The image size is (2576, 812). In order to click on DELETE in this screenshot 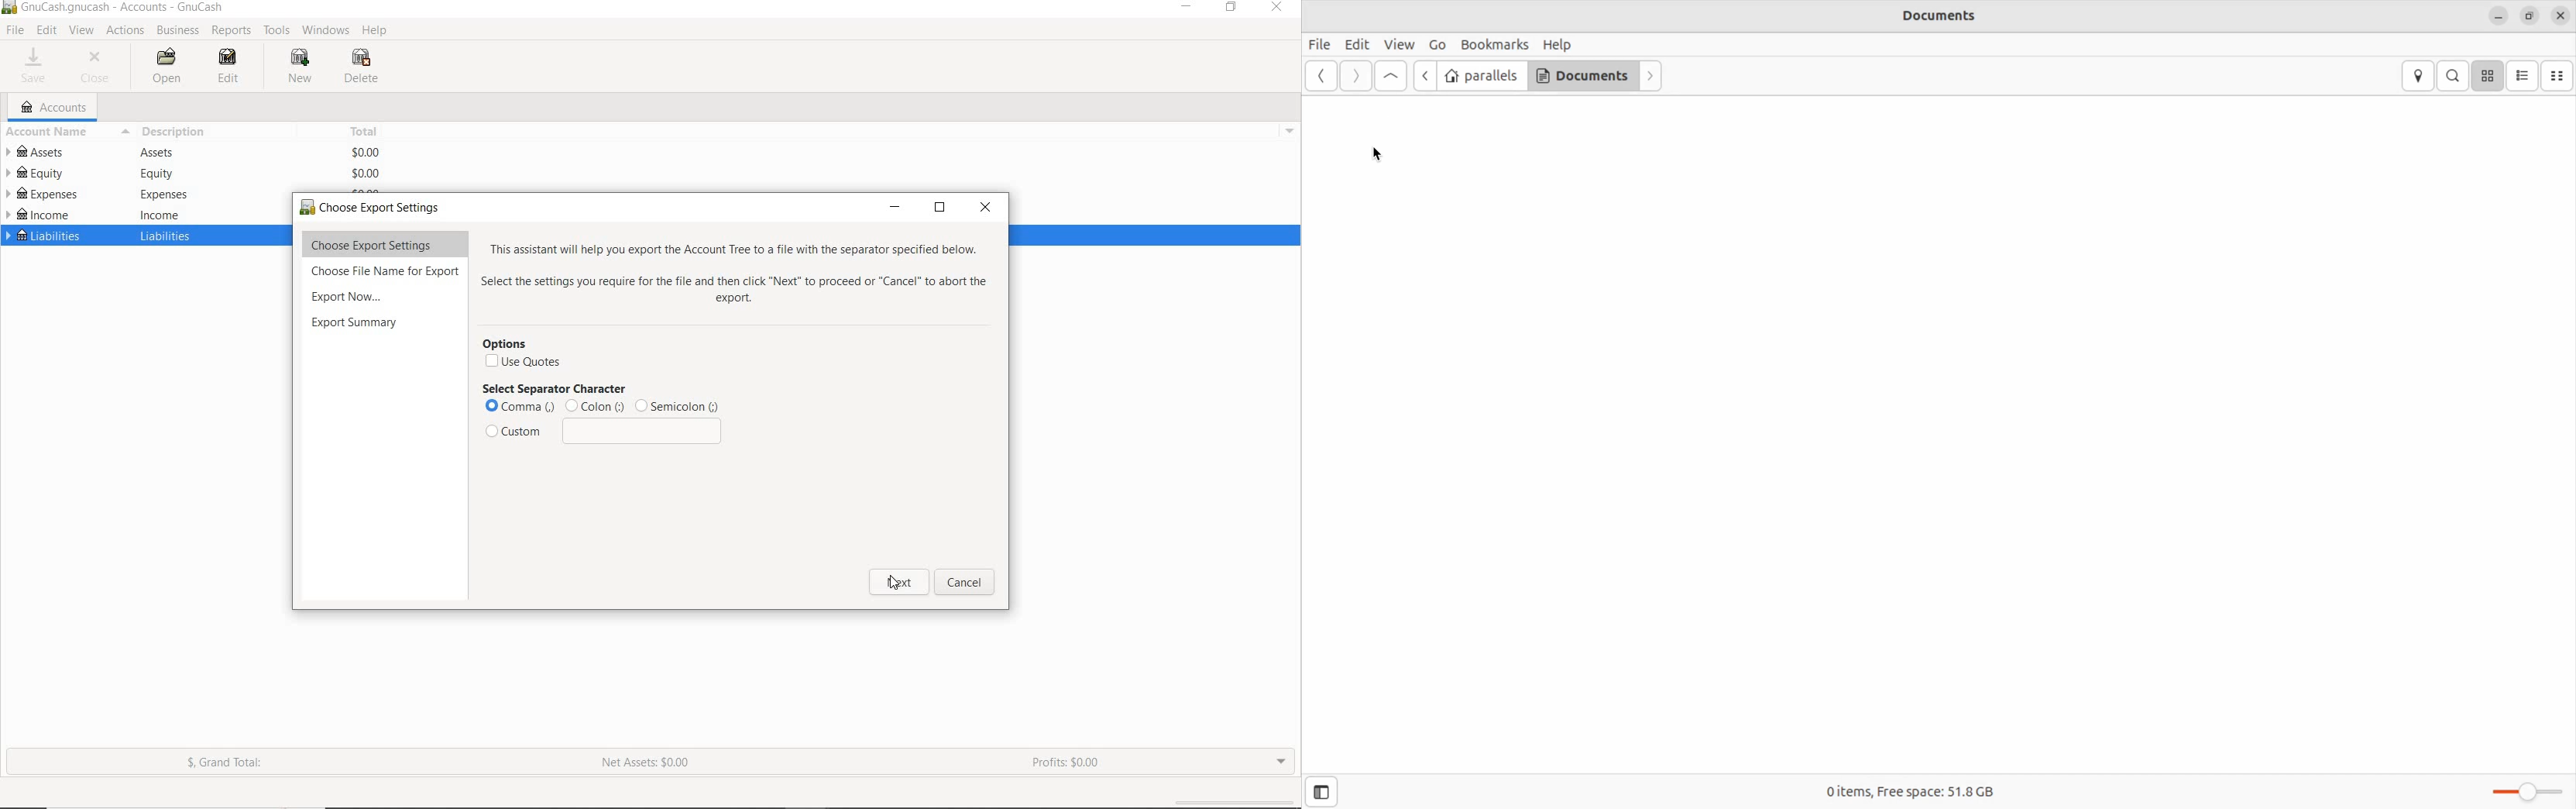, I will do `click(361, 68)`.